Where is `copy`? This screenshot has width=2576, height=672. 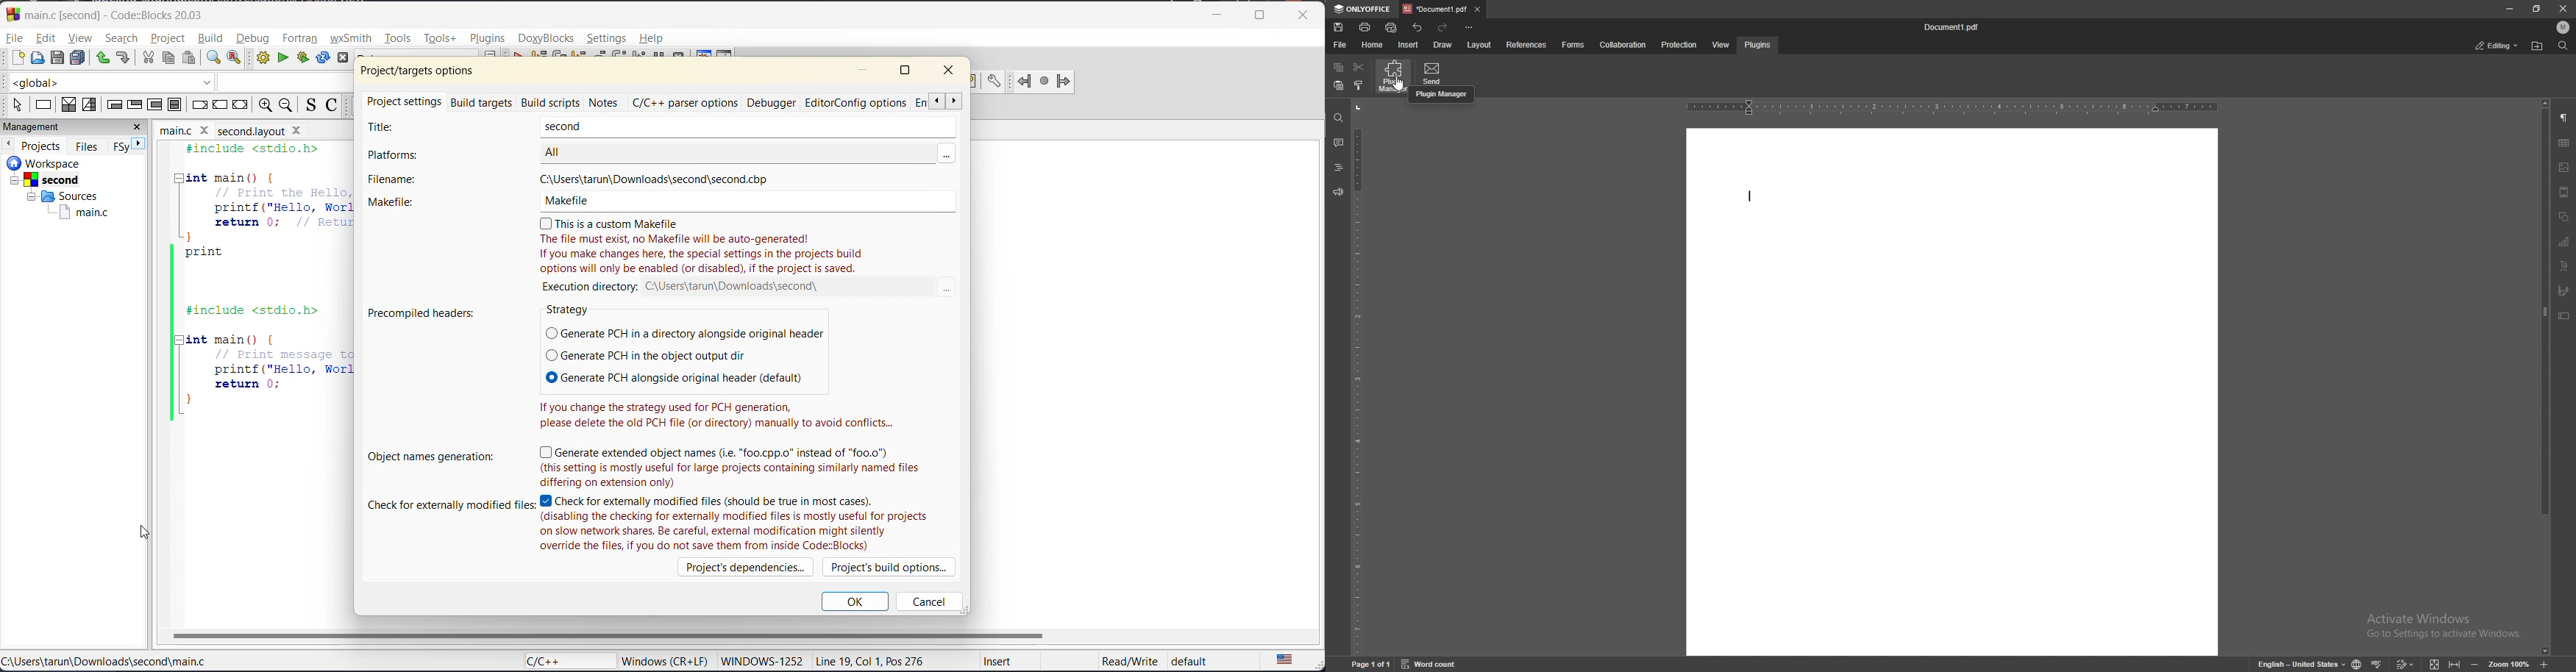 copy is located at coordinates (167, 57).